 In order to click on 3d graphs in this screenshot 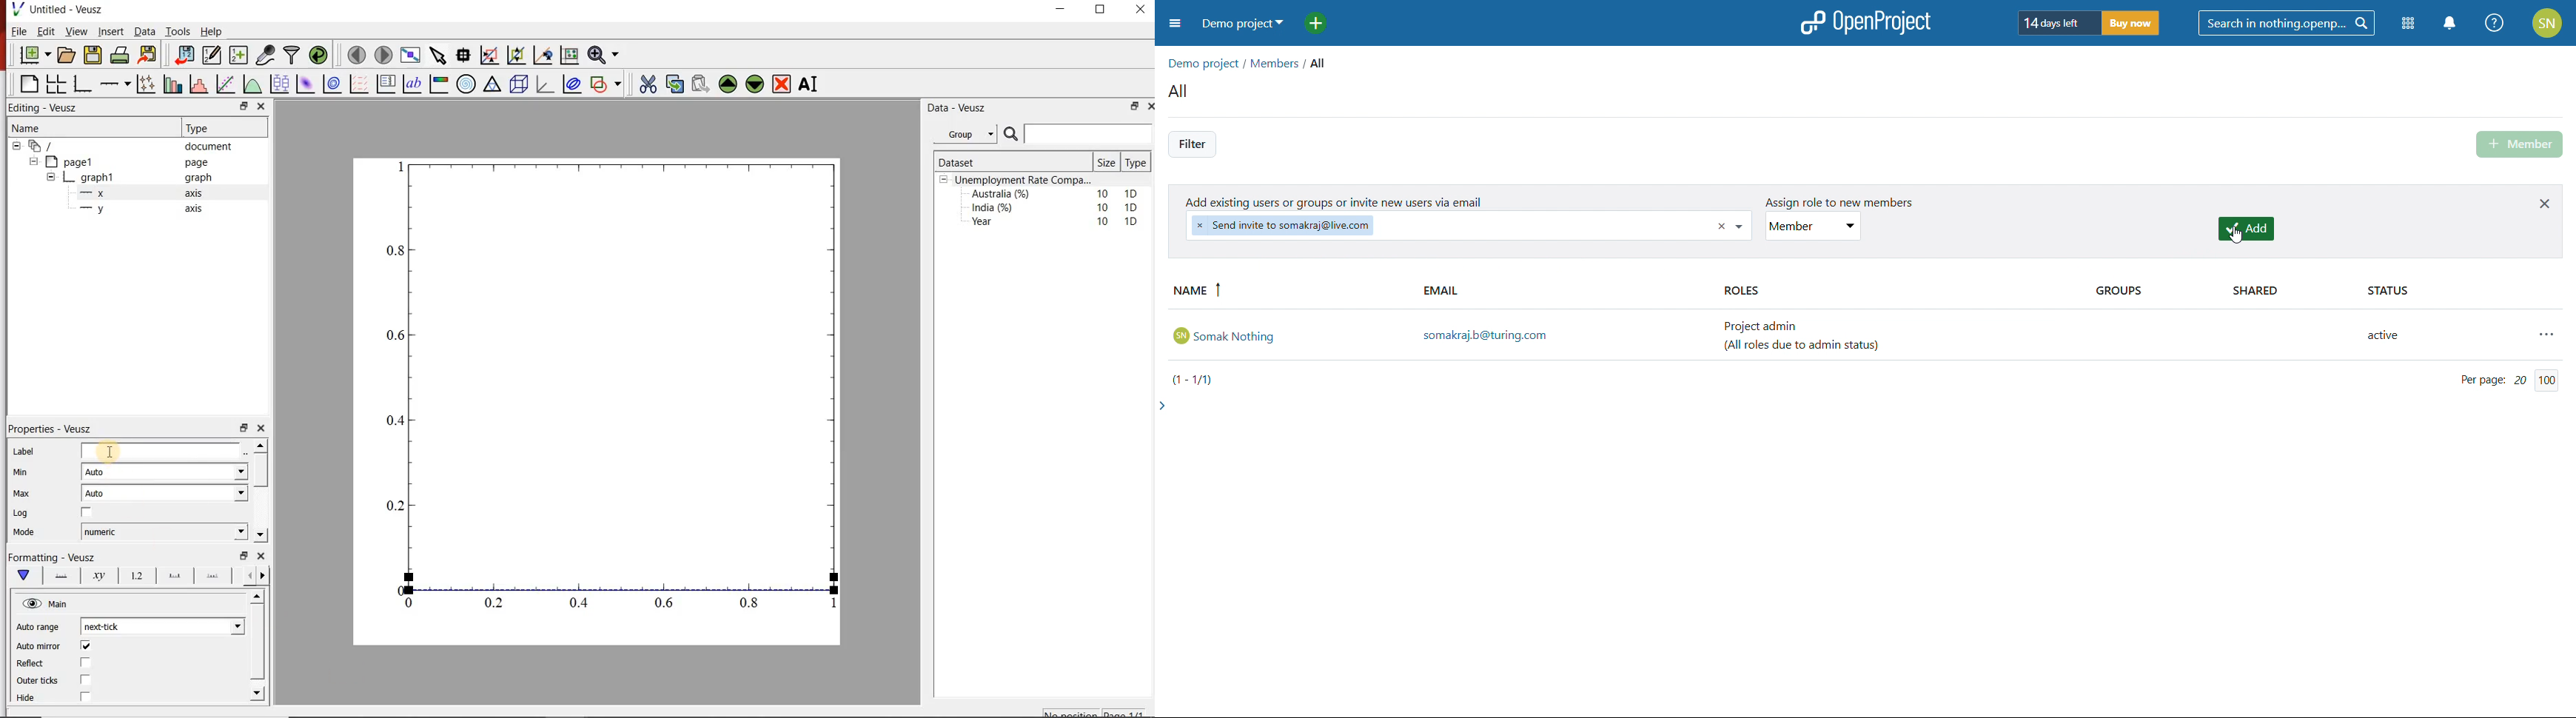, I will do `click(545, 84)`.